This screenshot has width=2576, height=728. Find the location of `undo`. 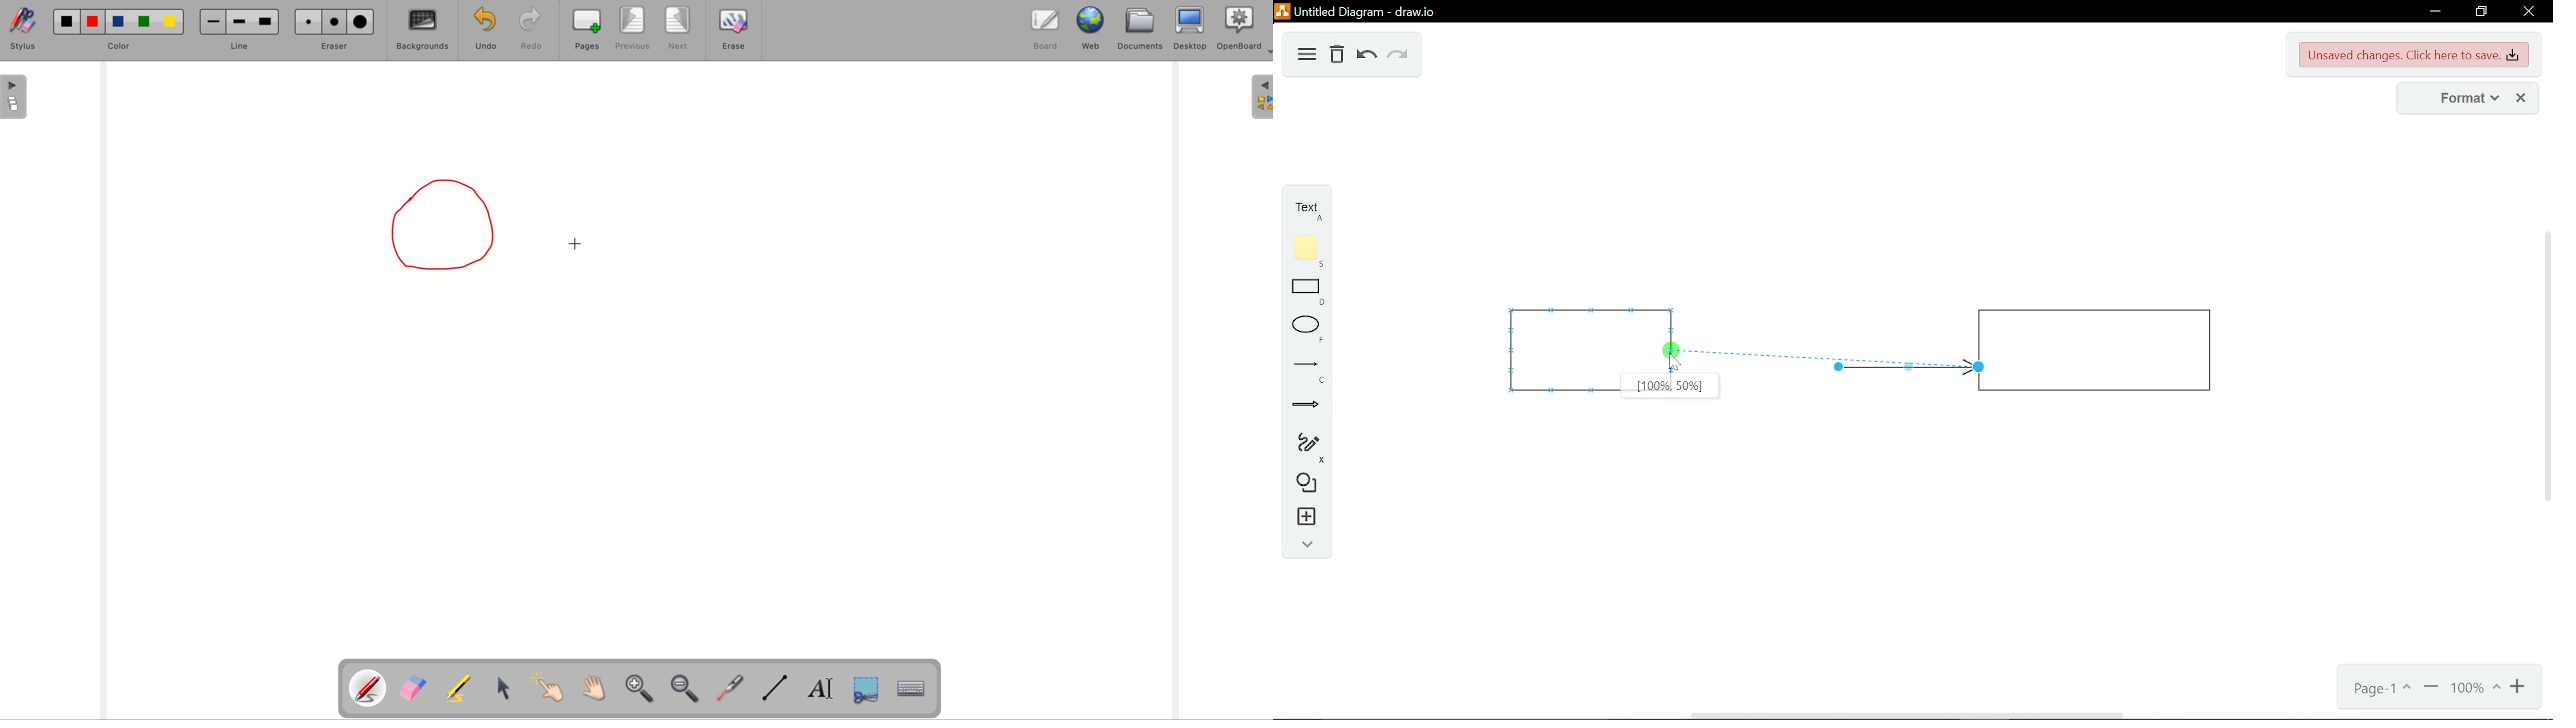

undo is located at coordinates (1365, 57).